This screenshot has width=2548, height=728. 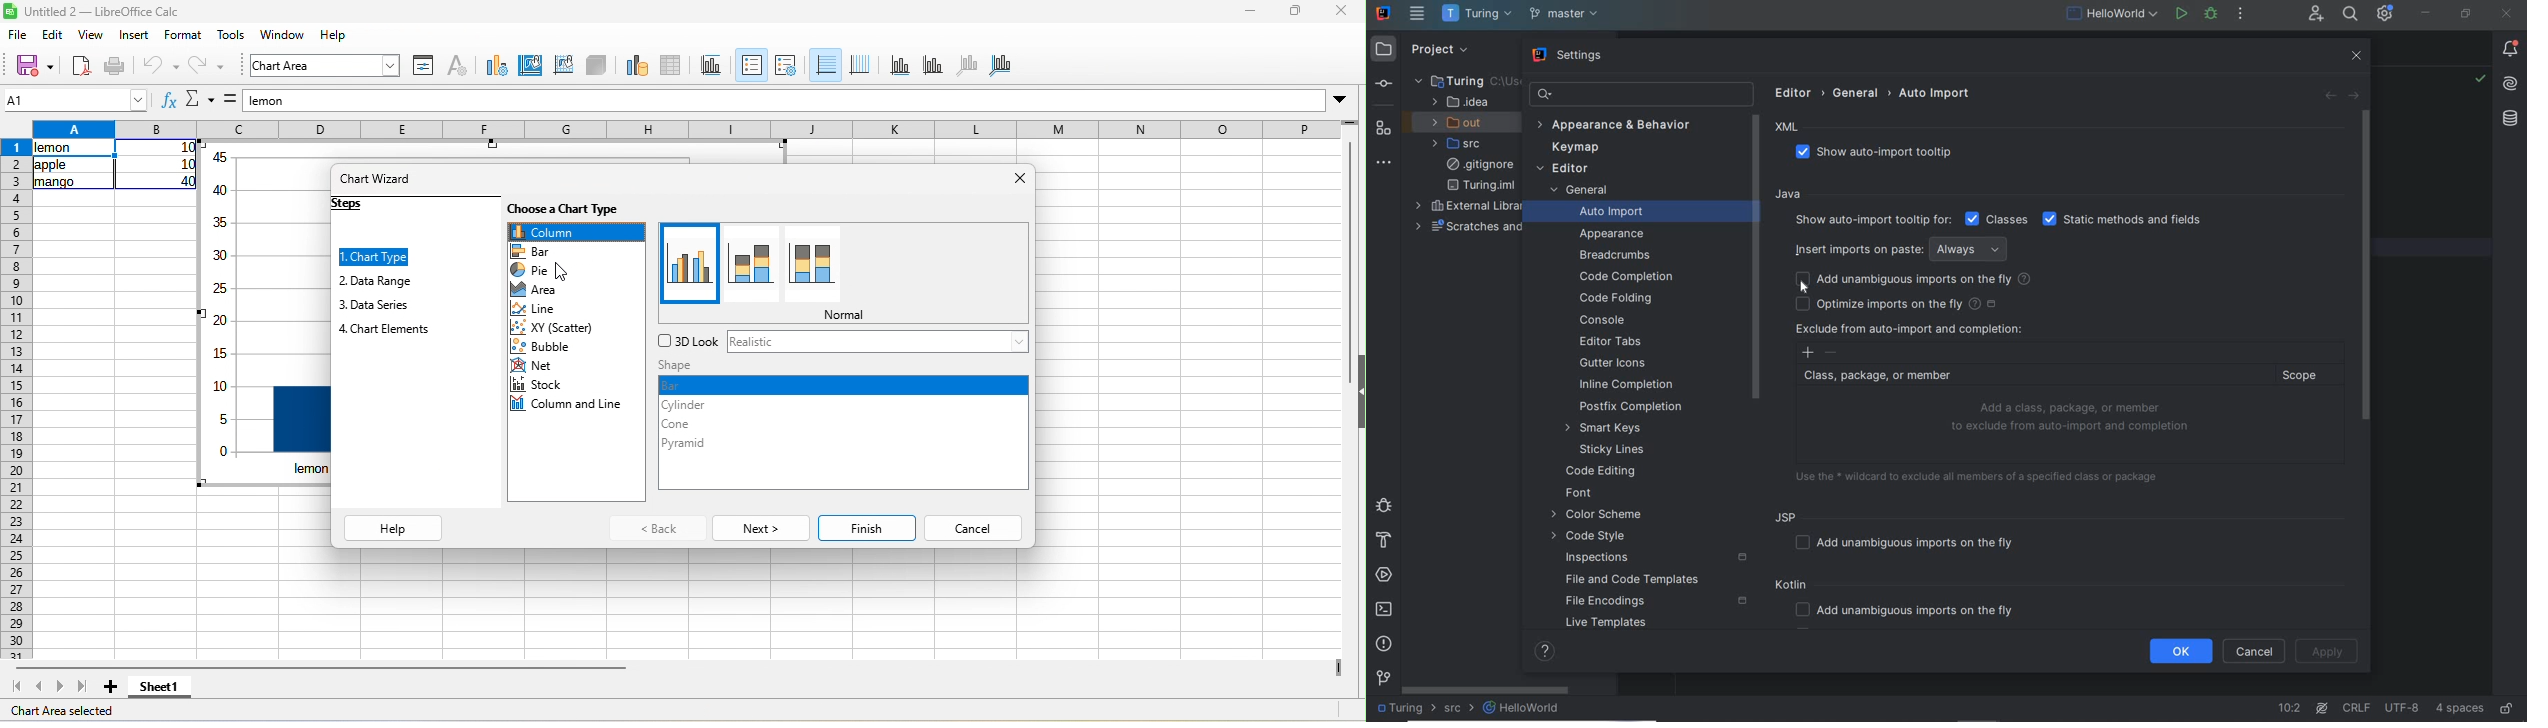 What do you see at coordinates (1883, 153) in the screenshot?
I see `SHOW AUTO-IMPORT TOOLTIP` at bounding box center [1883, 153].